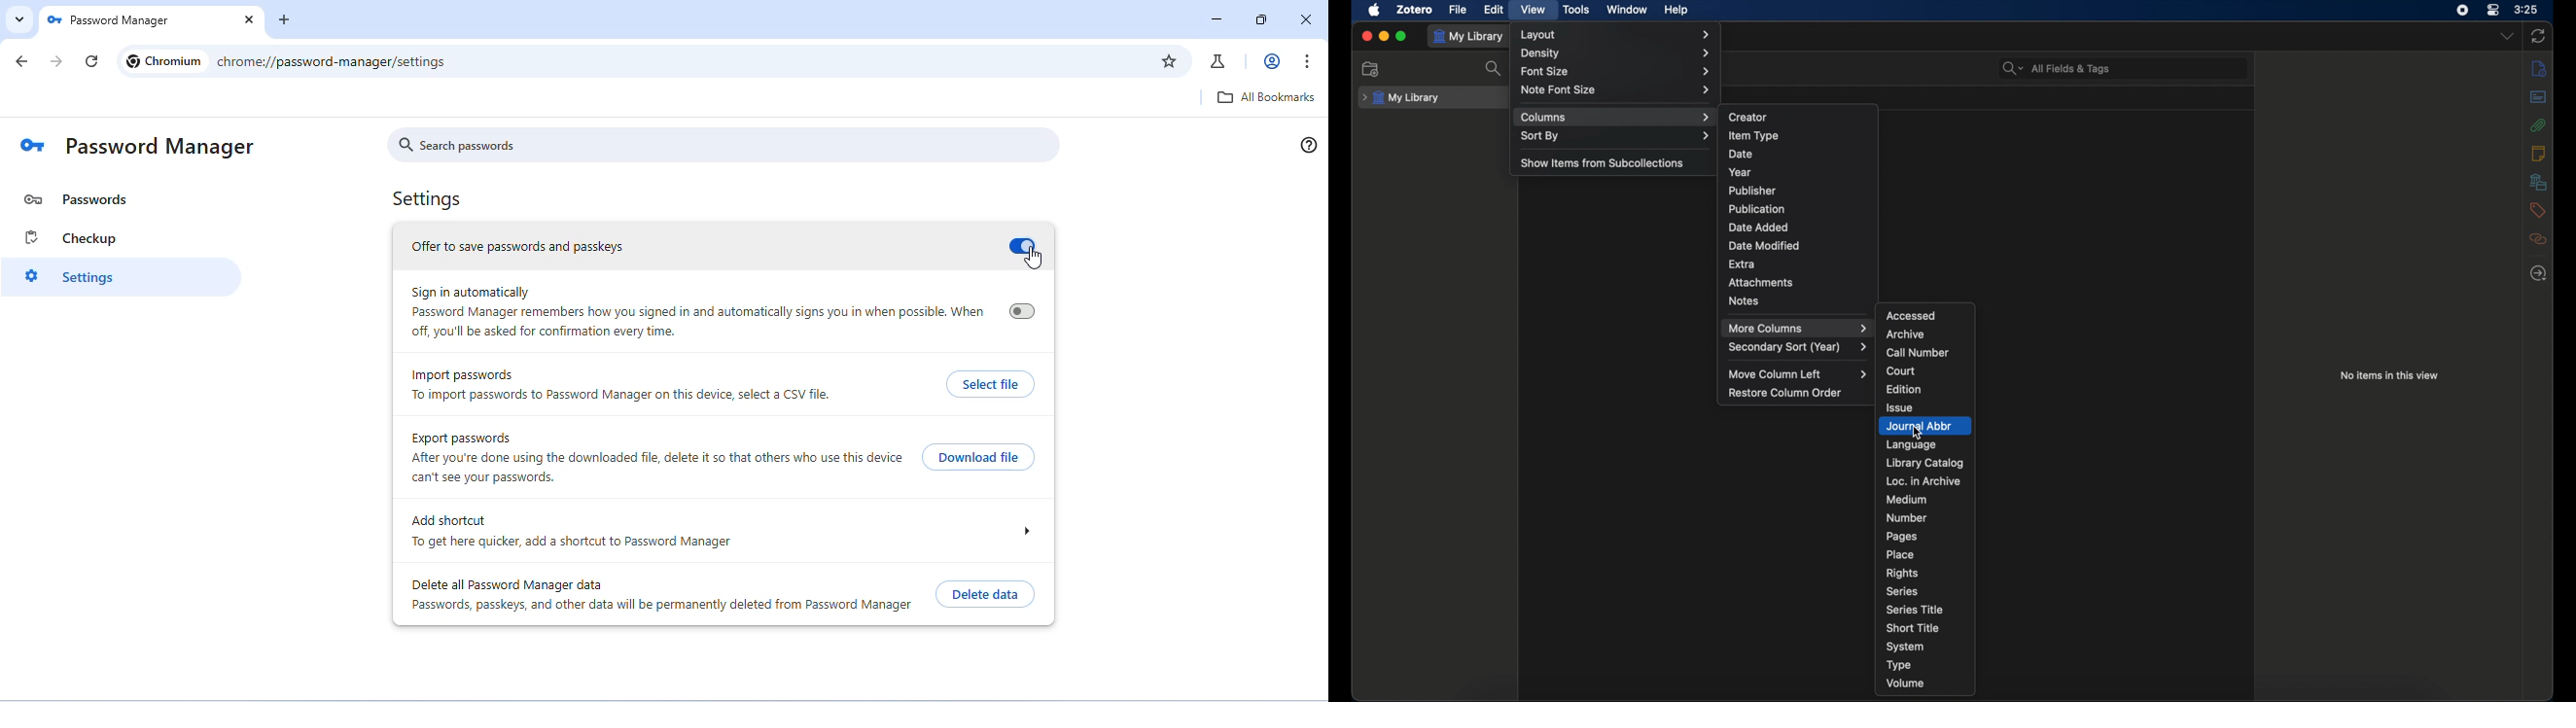 Image resolution: width=2576 pixels, height=728 pixels. What do you see at coordinates (1925, 426) in the screenshot?
I see `journal abbr` at bounding box center [1925, 426].